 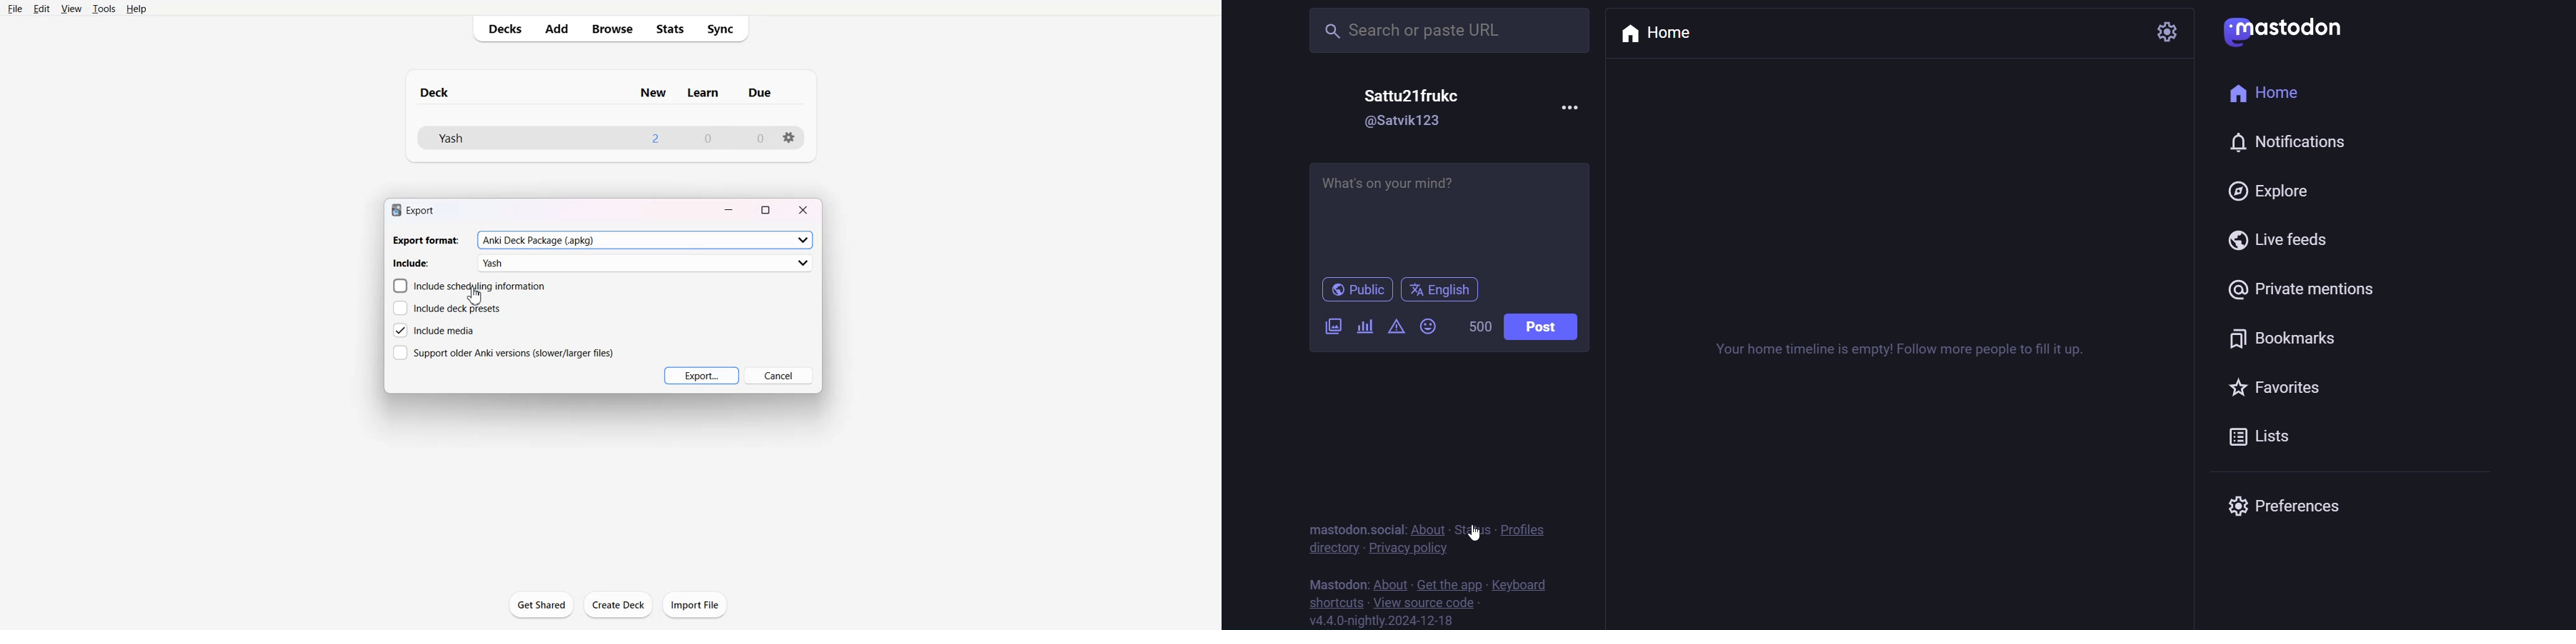 What do you see at coordinates (1333, 601) in the screenshot?
I see `shortcut` at bounding box center [1333, 601].